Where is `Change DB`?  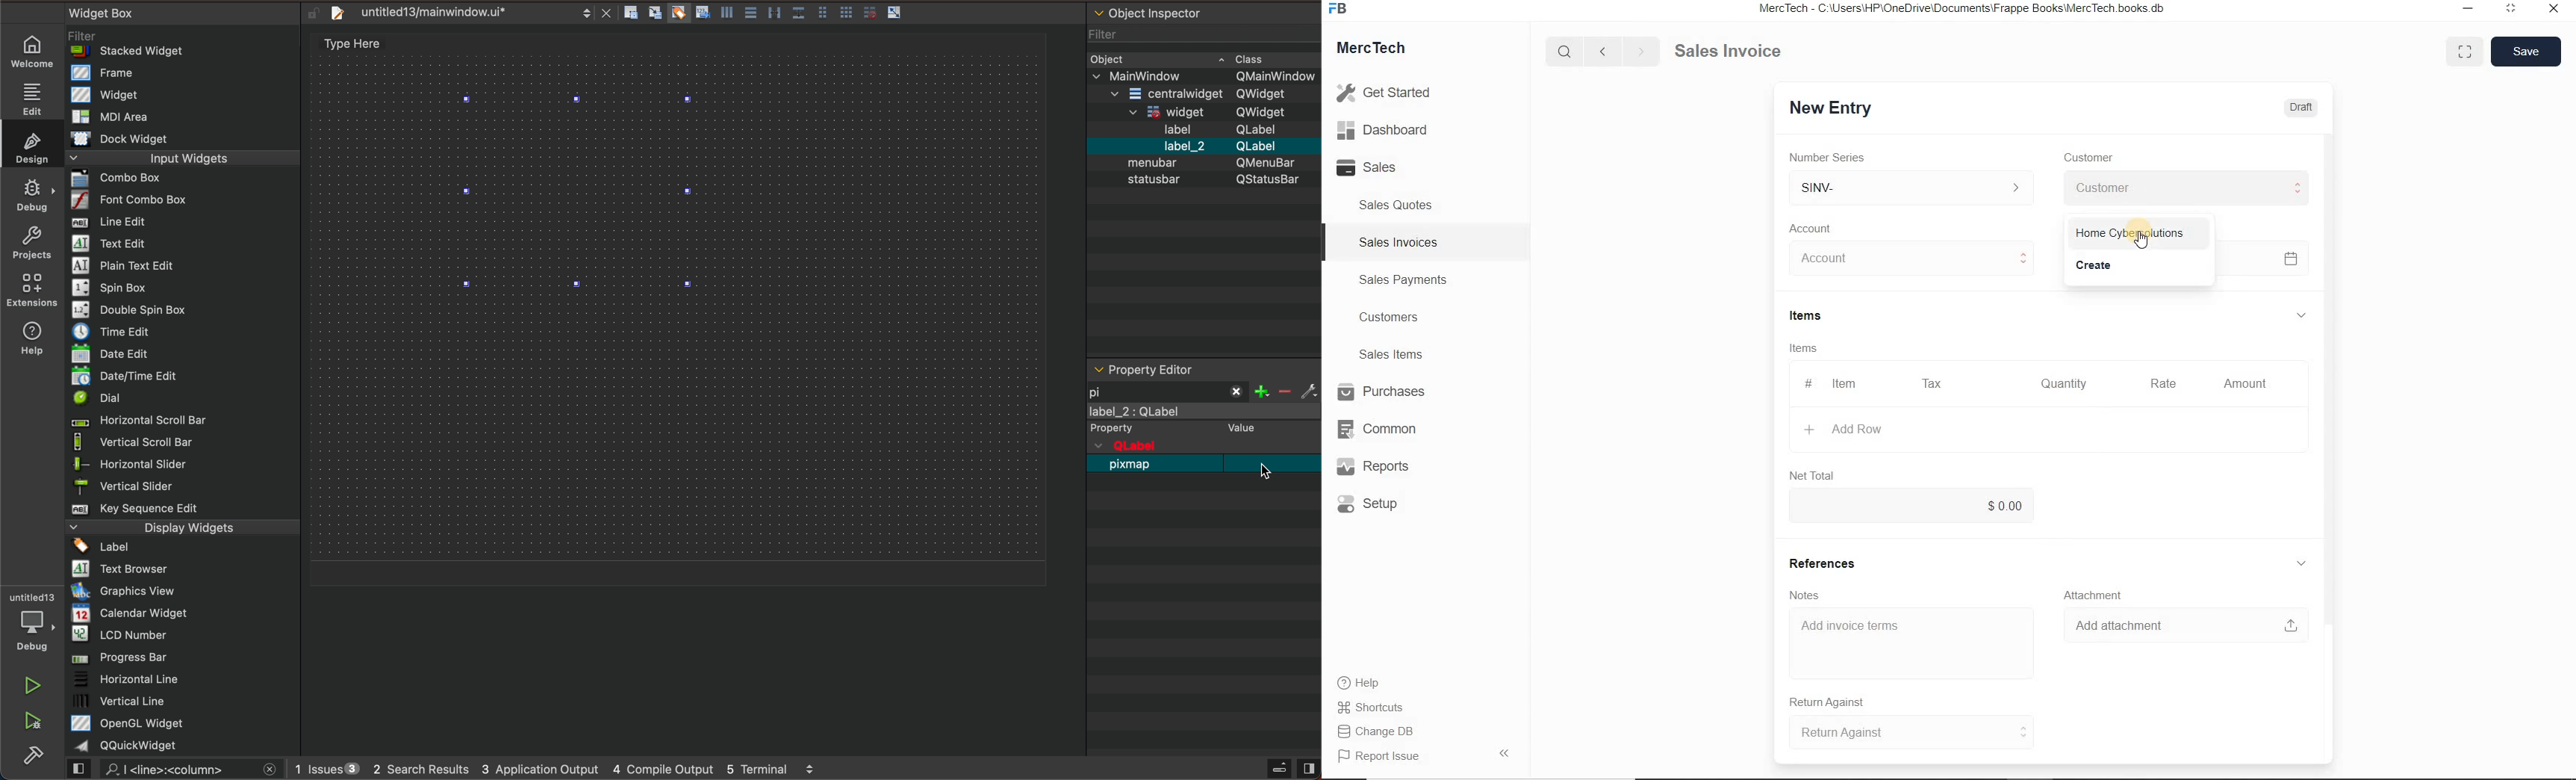 Change DB is located at coordinates (1378, 731).